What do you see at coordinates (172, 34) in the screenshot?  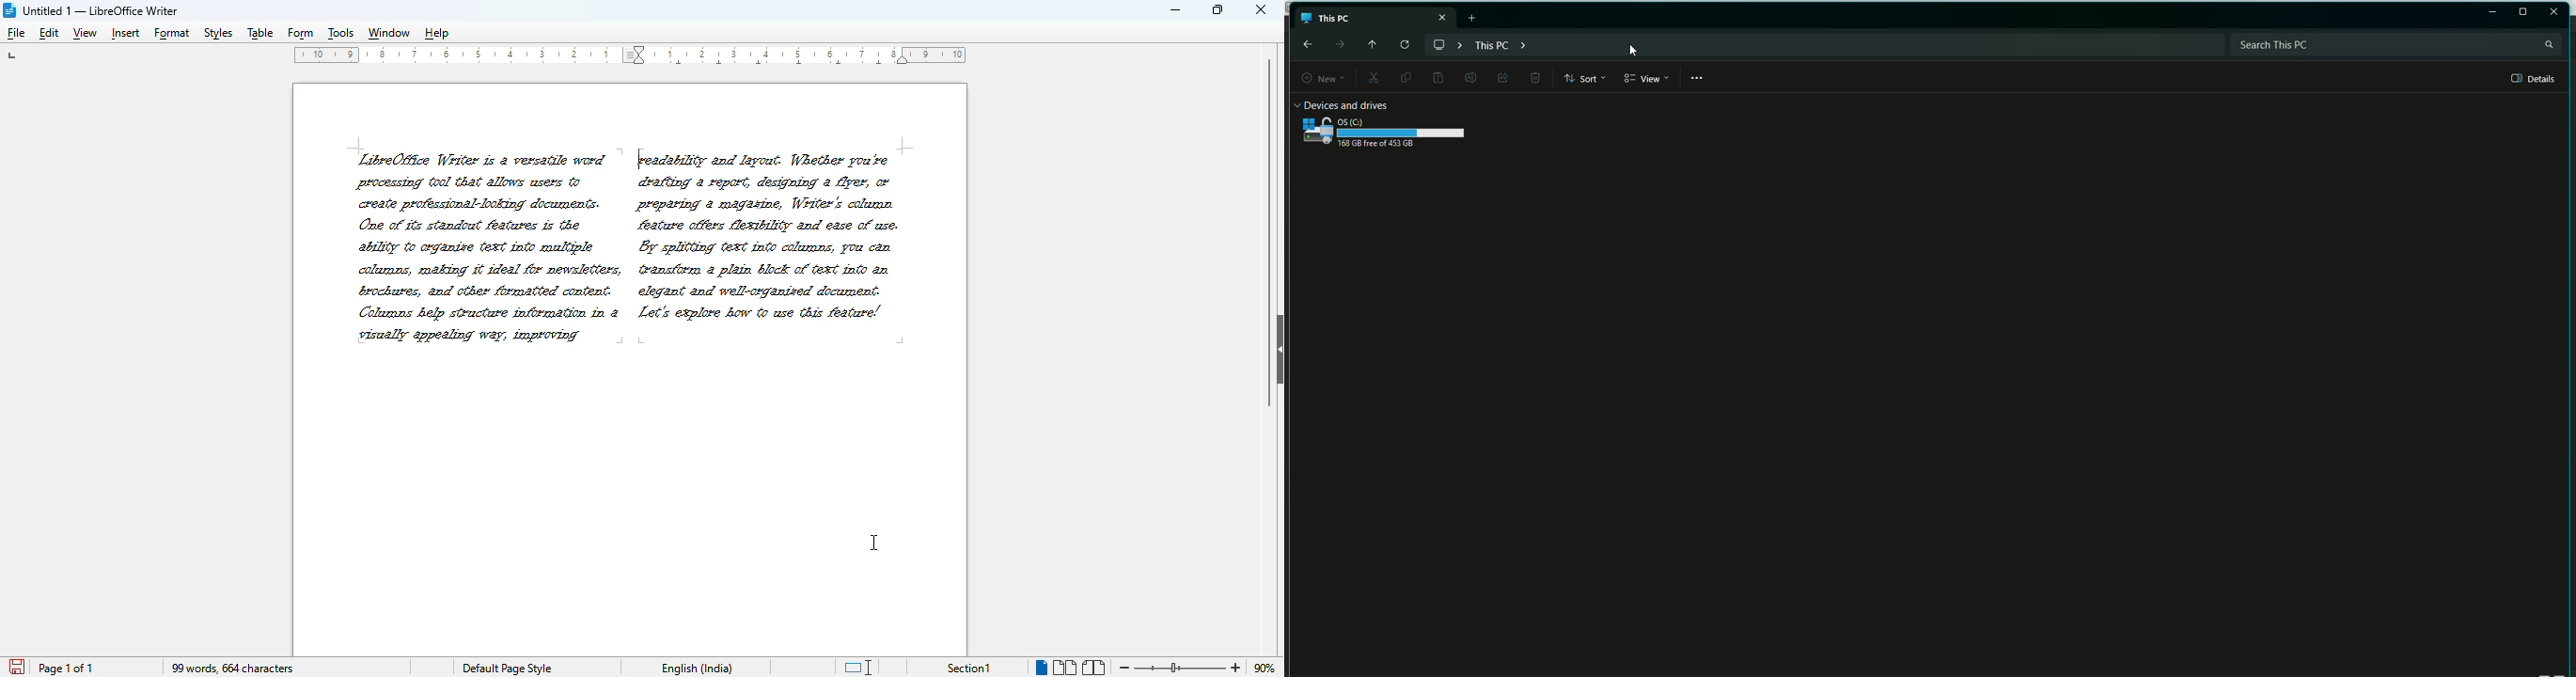 I see `format` at bounding box center [172, 34].